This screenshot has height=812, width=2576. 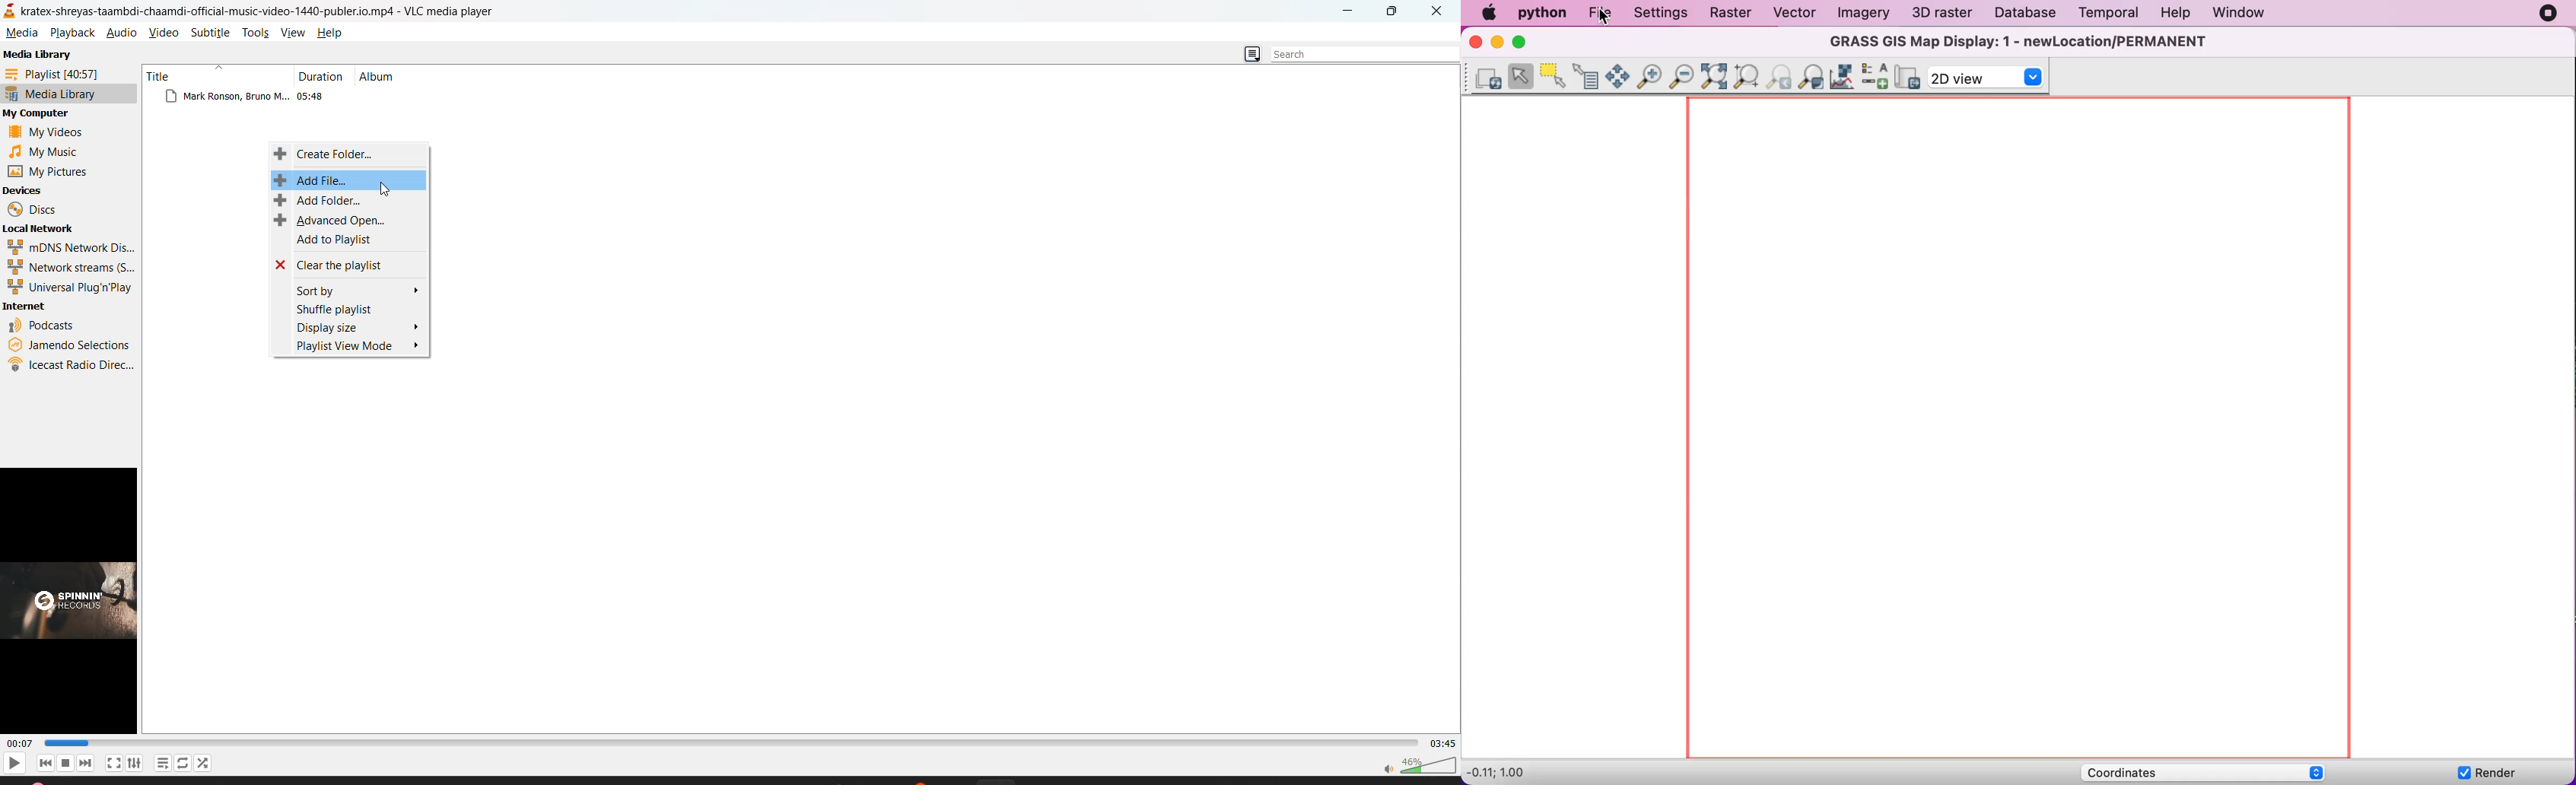 What do you see at coordinates (278, 9) in the screenshot?
I see `kratex-shreyas-taambdi-chaamdi-official-music-video-1440-publer.io.mp4 - VLC media player` at bounding box center [278, 9].